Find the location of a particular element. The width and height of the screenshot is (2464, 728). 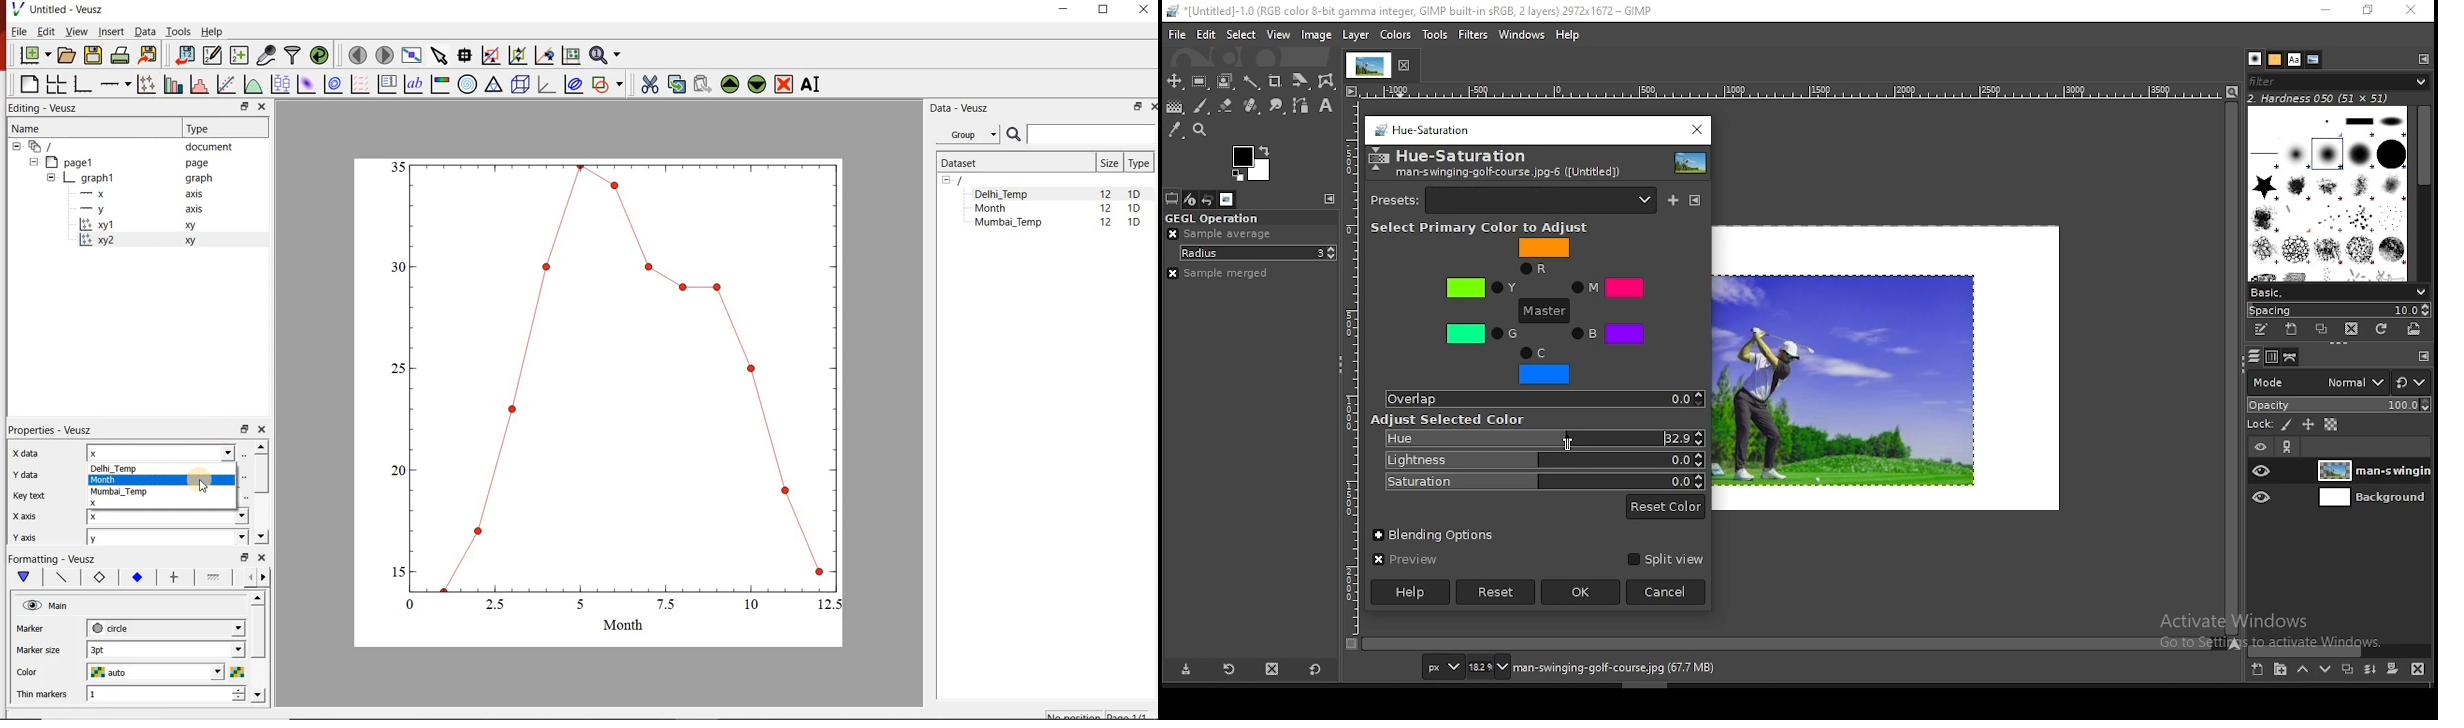

lock is located at coordinates (2261, 425).